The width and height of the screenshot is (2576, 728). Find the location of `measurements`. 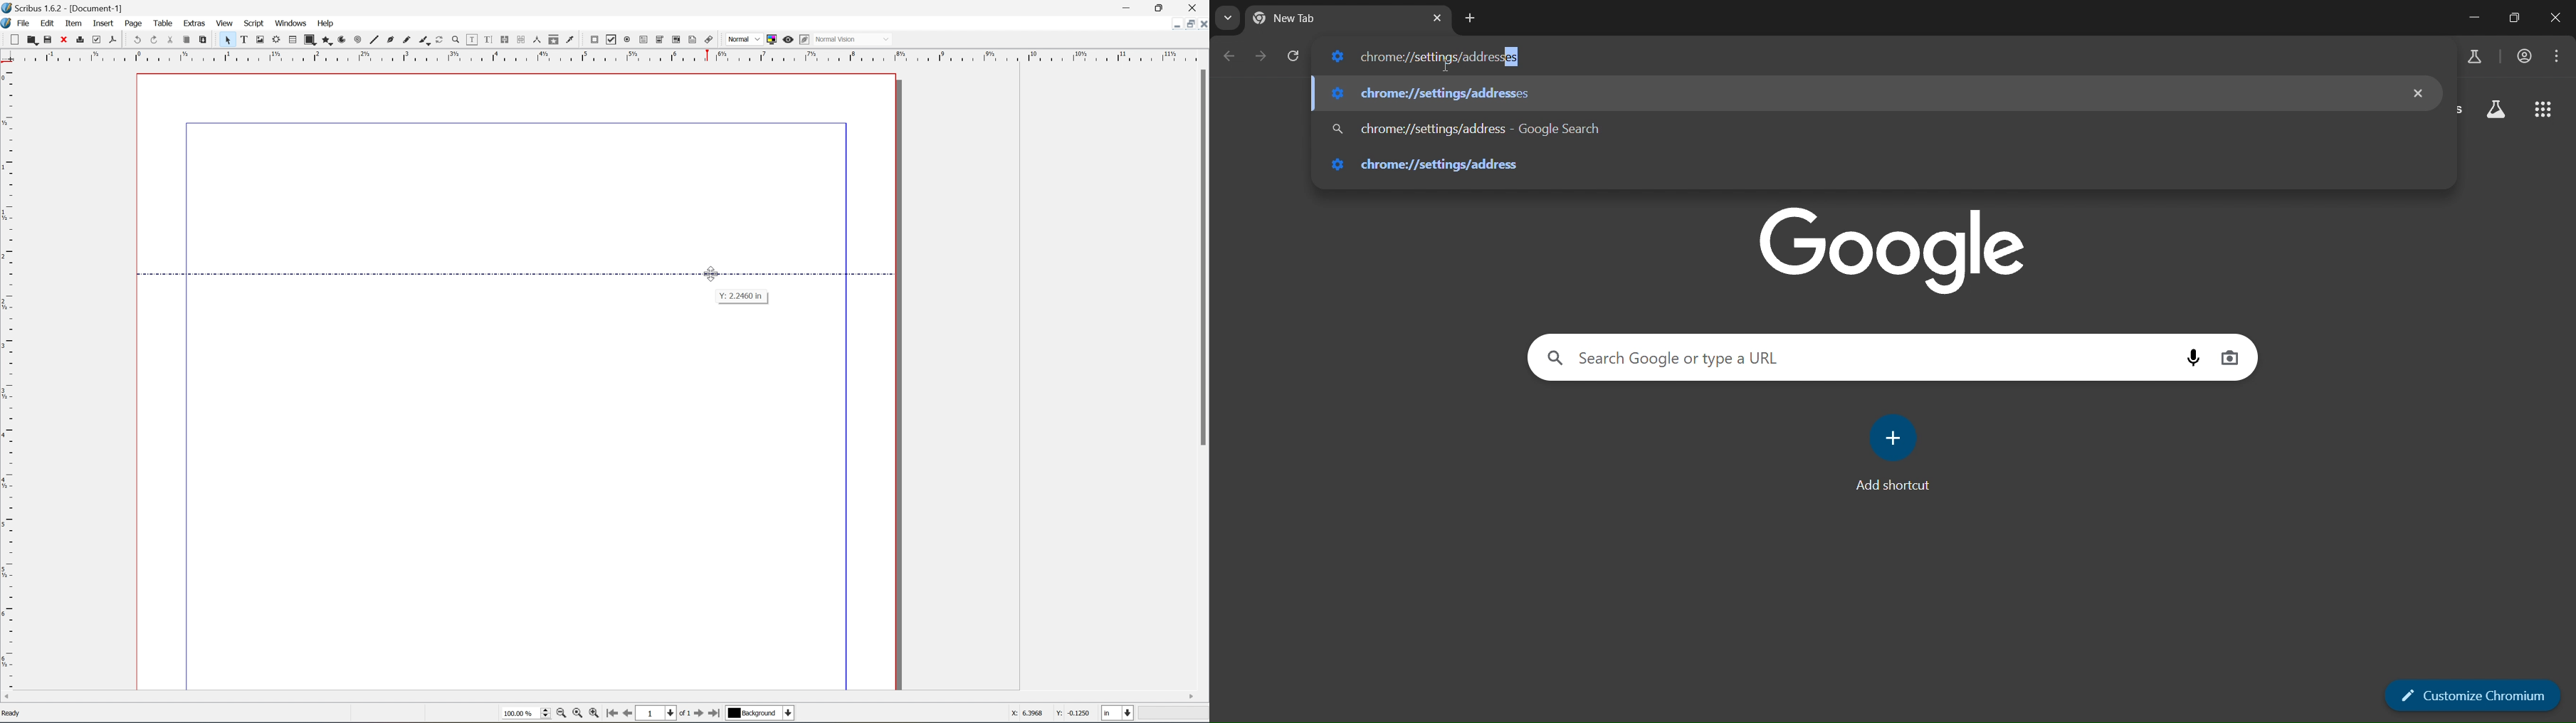

measurements is located at coordinates (538, 40).